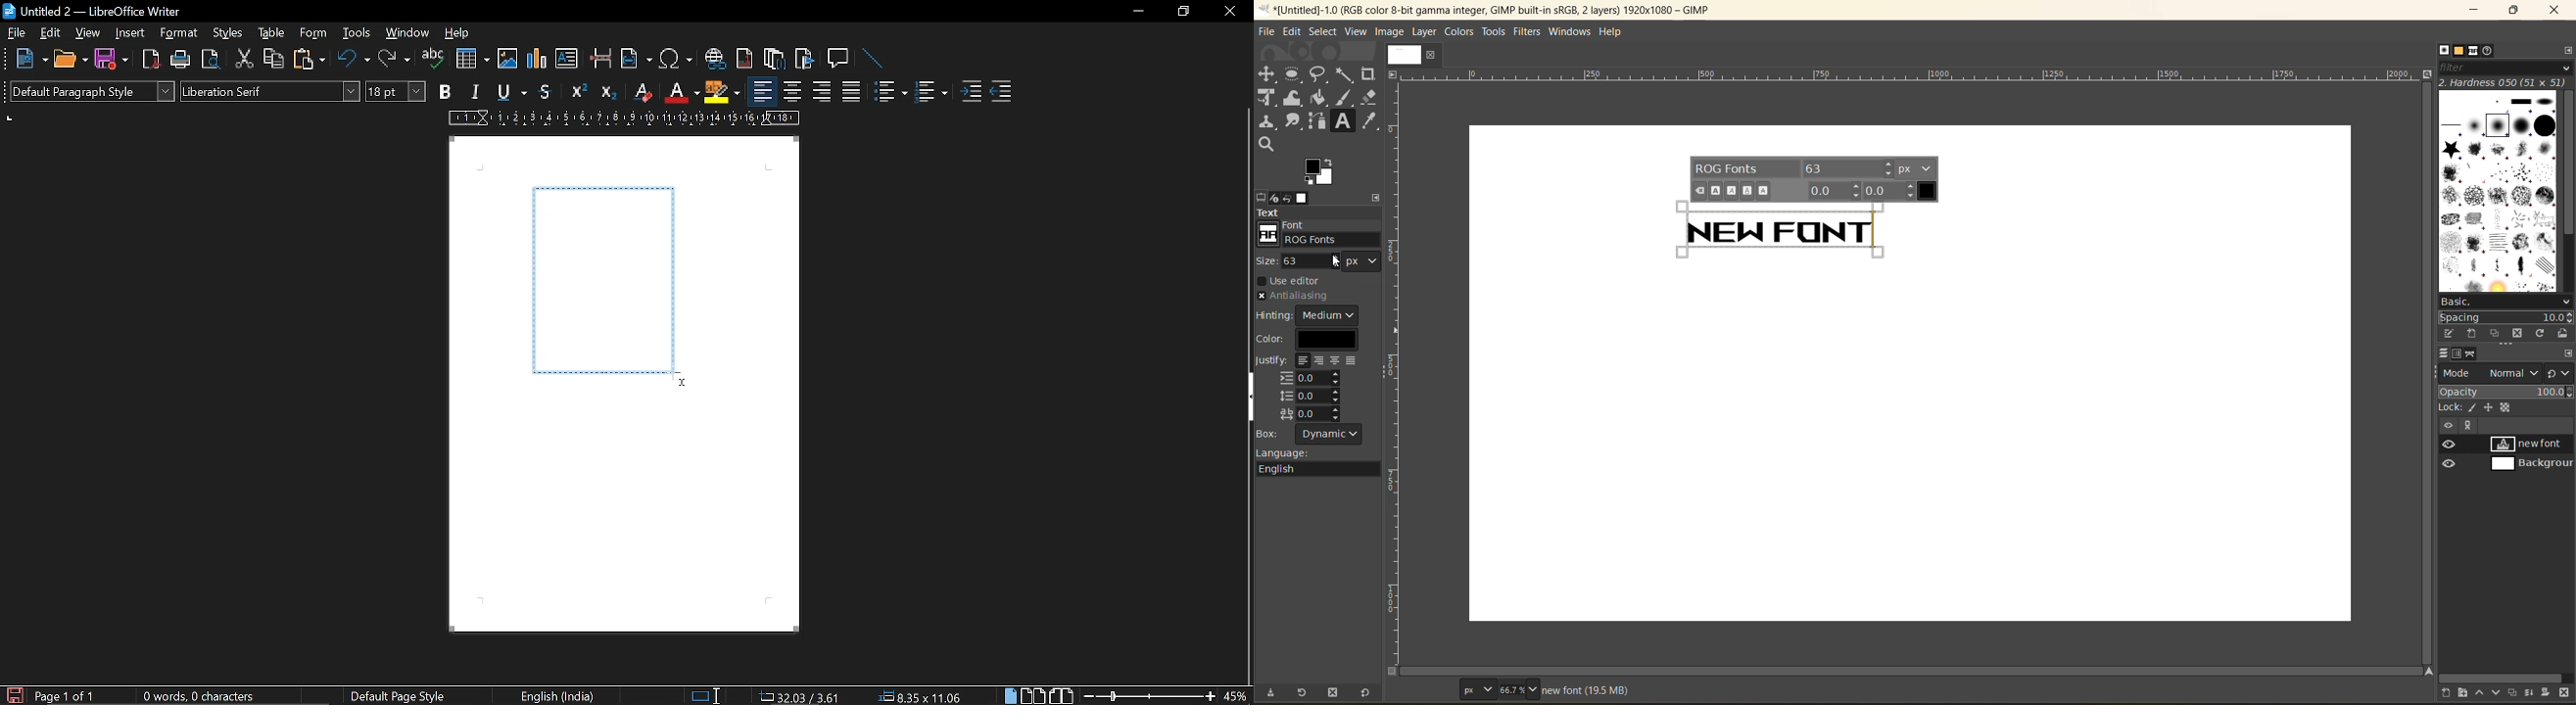 This screenshot has height=728, width=2576. Describe the element at coordinates (796, 695) in the screenshot. I see `4.99/3.22` at that location.